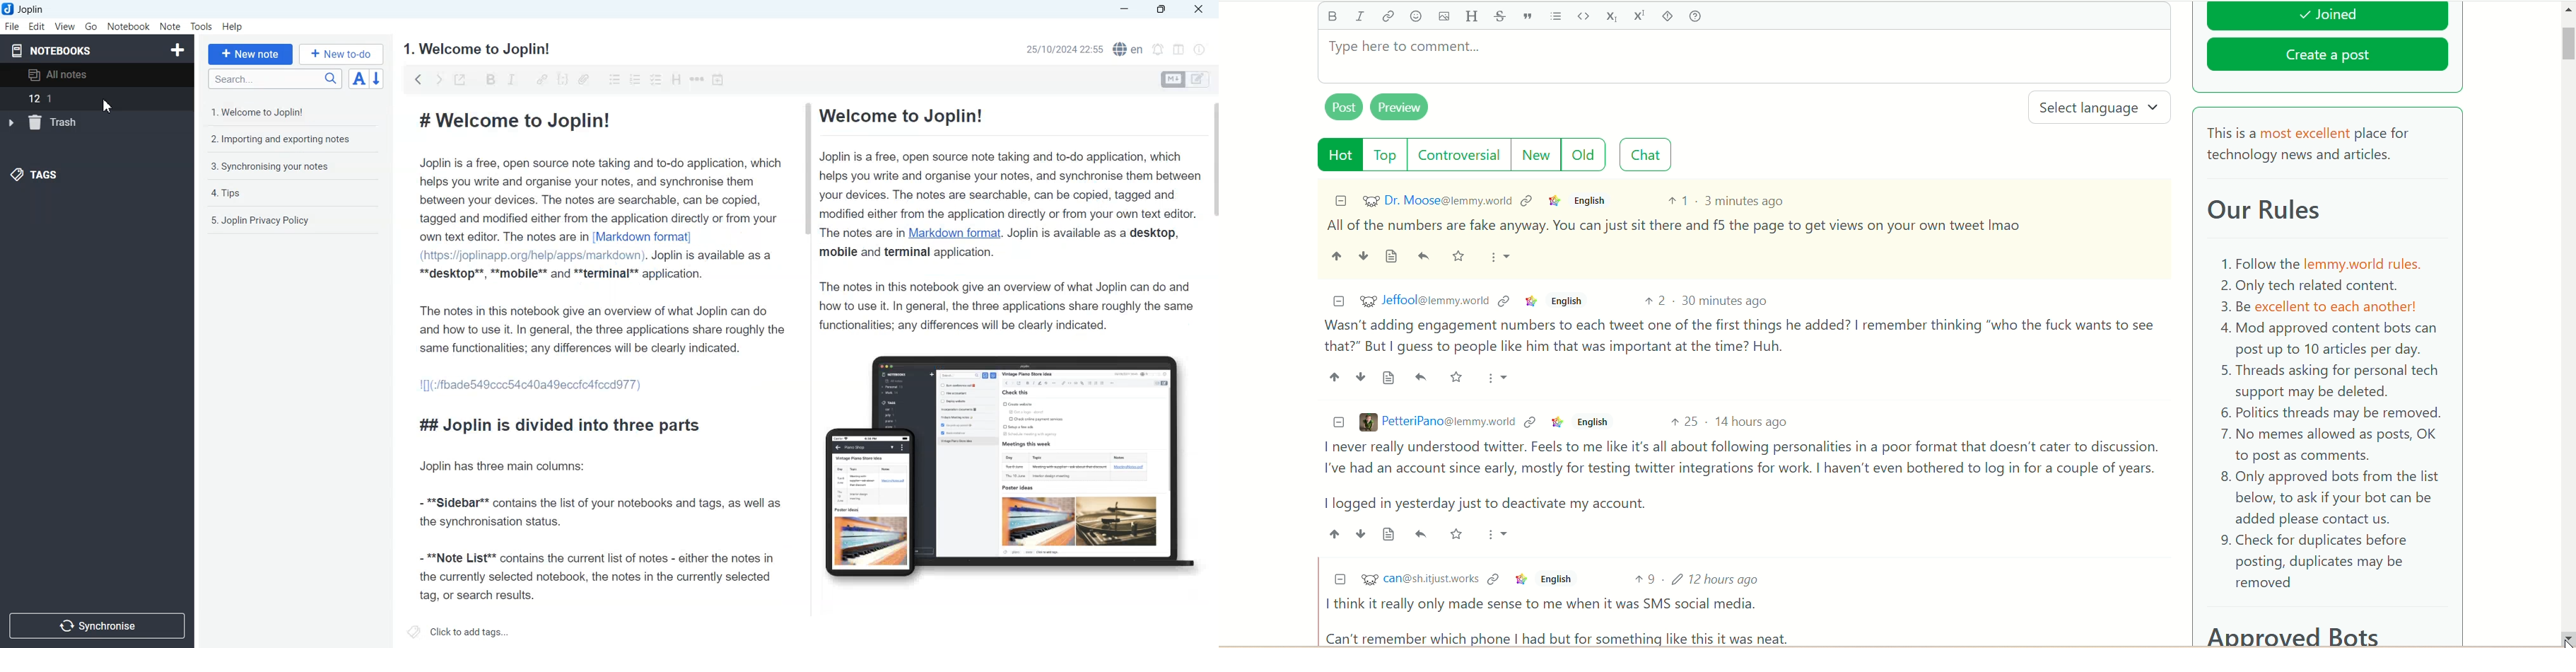  What do you see at coordinates (601, 363) in the screenshot?
I see `# Welcome to Joplin!

Joplin is a free, open source note taking and to-do application, which
helps you write and organise your notes, and synchronise them
between your devices. The notes are searchable, can be copied,
tagged and modified either from the application directly or from your
own text editor. The notes are in [Markdown format]
(https://joplinapp.org/help/apps/markdown). Joplin is available as a
**desktop**, **mobile** and **terminal** application.

The notes in this notebook give an overview of what Joplin can do
and how to use it. In general, the three applications share roughly the
same functionalities; any differences will be clearly indicated.
1[](:/fbade549ccc54c40a49eccicafccdd77)

## Joplin is divided into three parts

Joplin has three main columns:

- **Sidebar** contains the list of your notebooks and tags, as well as
the synchronisation status.

- **Note List** contains the current list of notes - either the notes in` at bounding box center [601, 363].